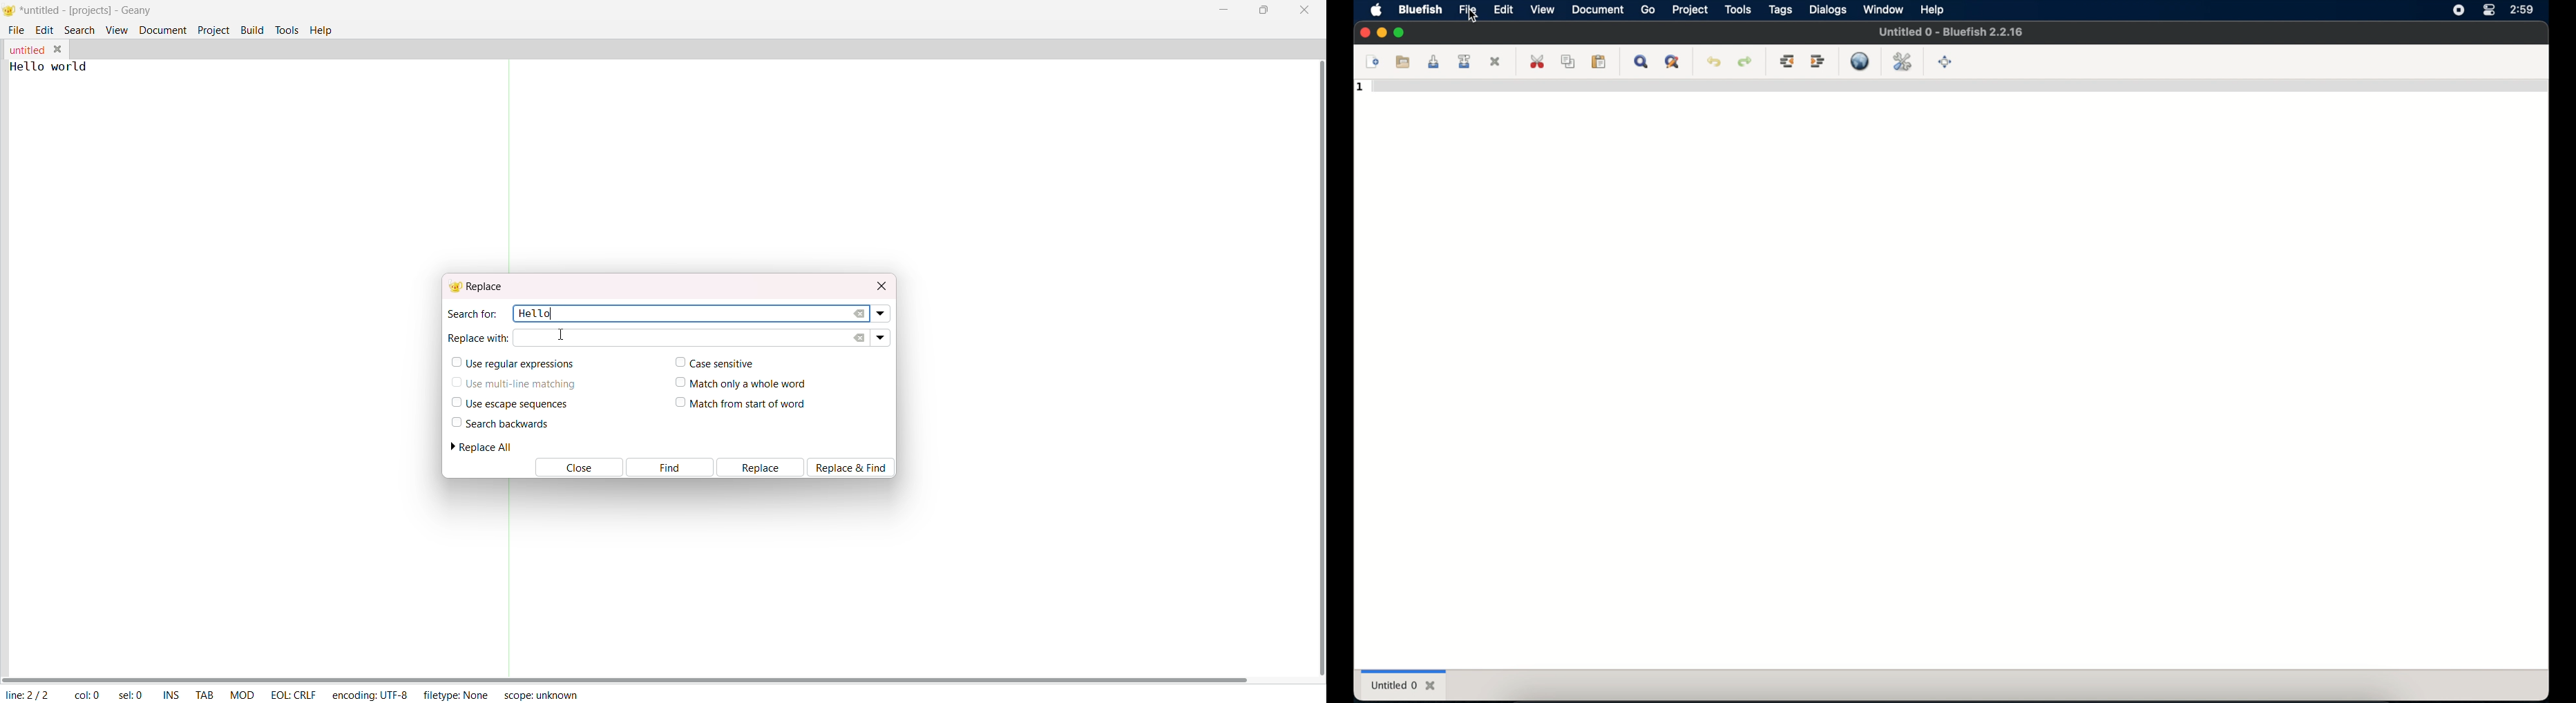 This screenshot has height=728, width=2576. Describe the element at coordinates (1781, 9) in the screenshot. I see `tags` at that location.